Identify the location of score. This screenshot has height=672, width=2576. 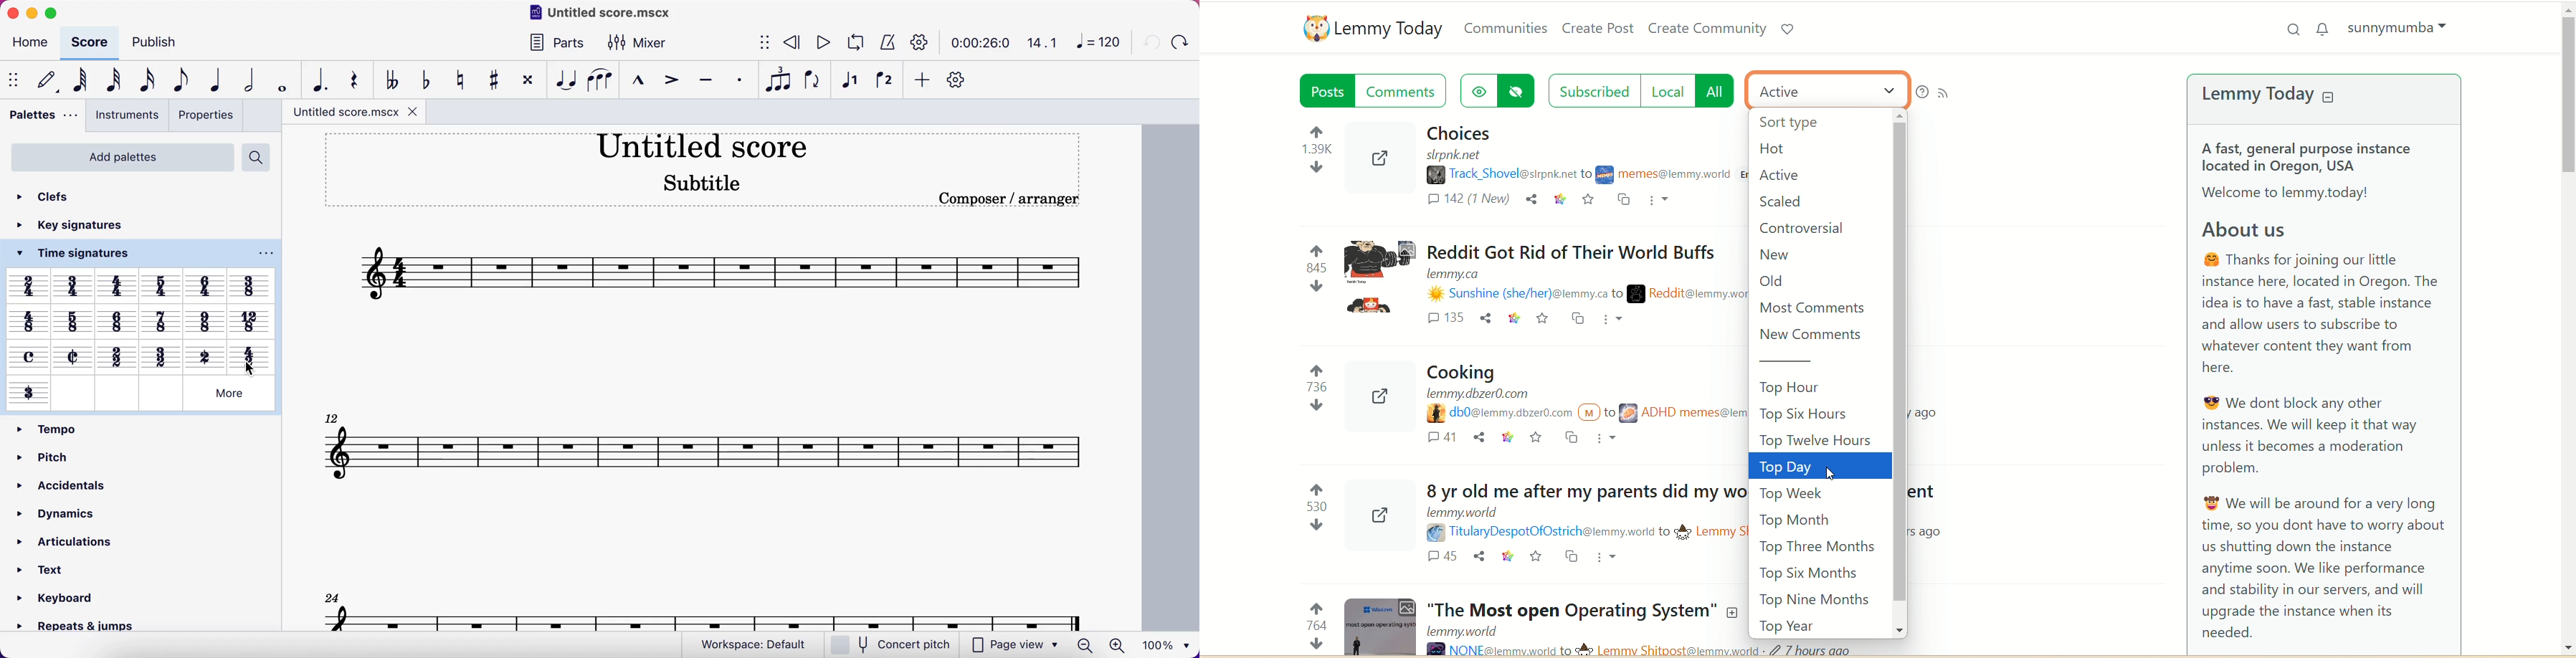
(85, 43).